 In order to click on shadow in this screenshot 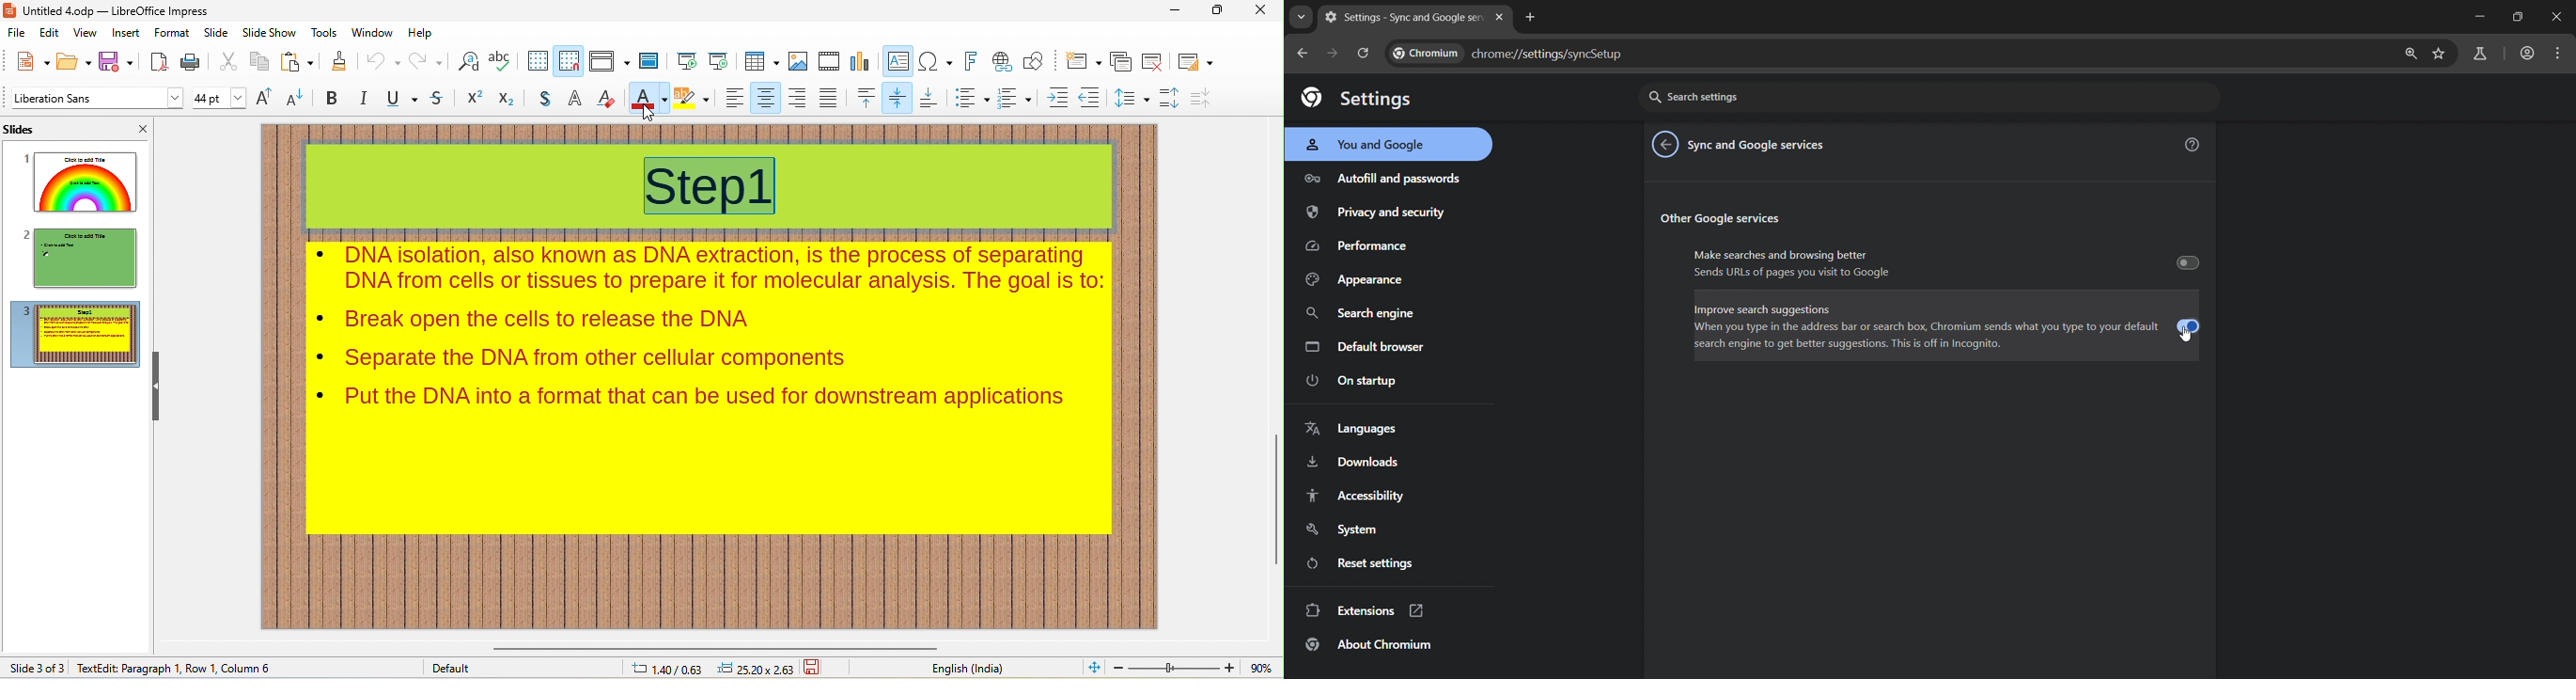, I will do `click(546, 100)`.